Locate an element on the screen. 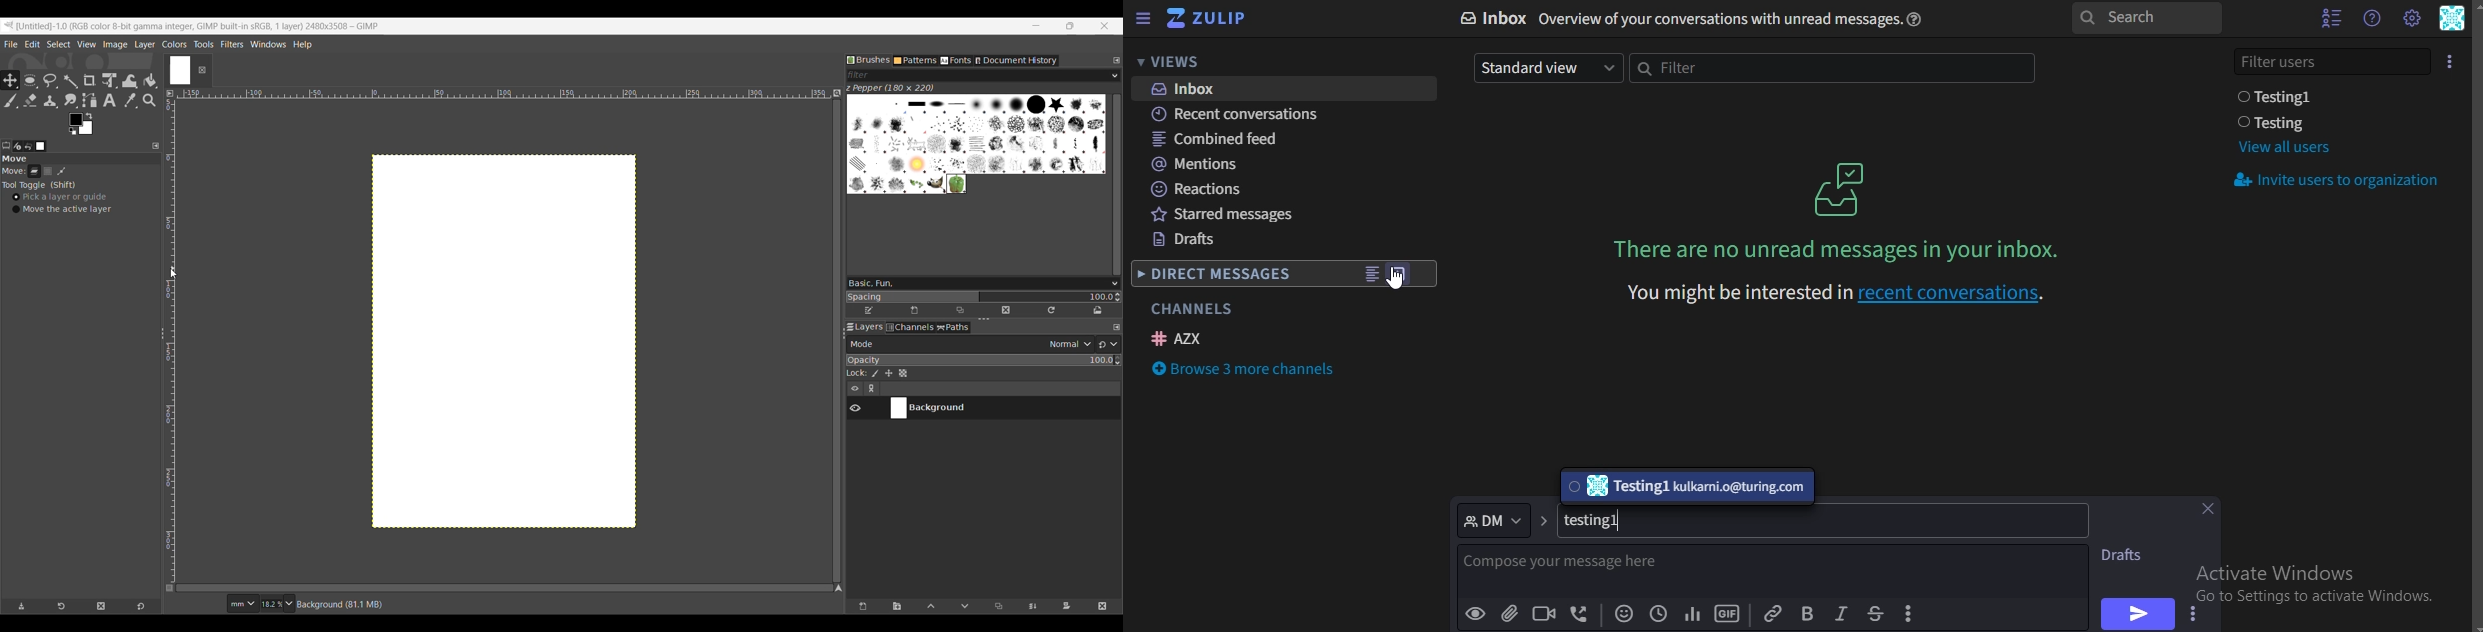  add global time is located at coordinates (1656, 615).